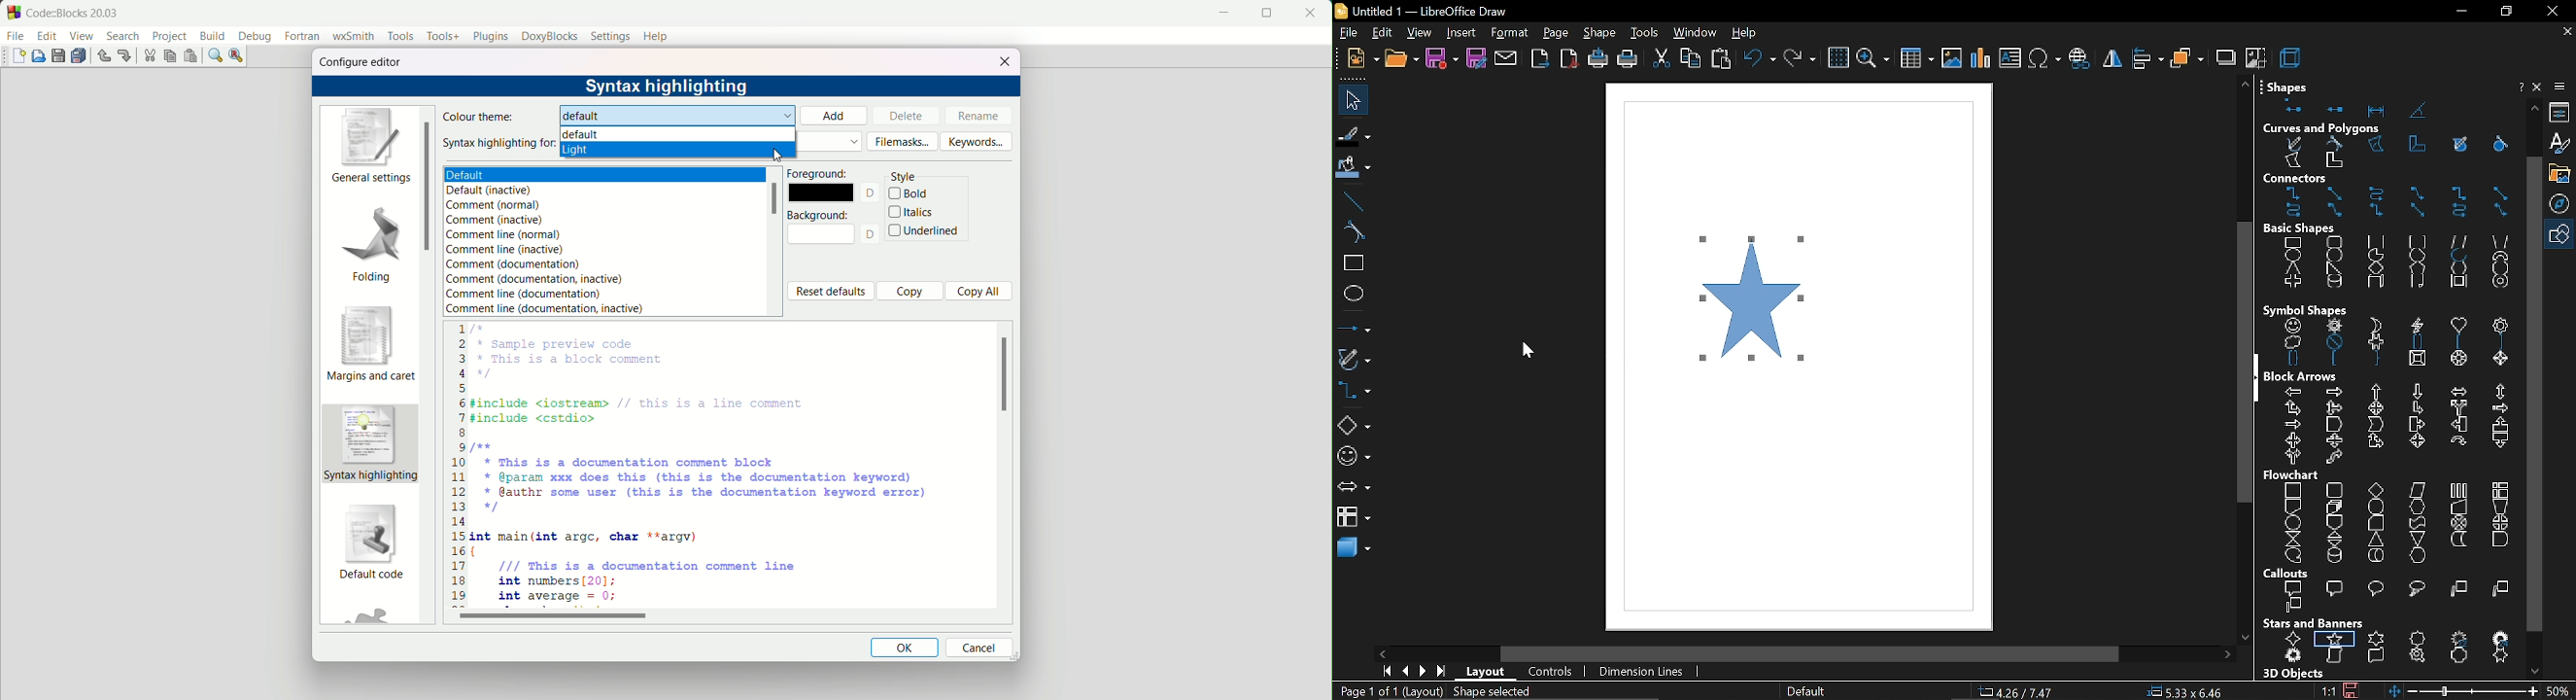  I want to click on flip, so click(2112, 61).